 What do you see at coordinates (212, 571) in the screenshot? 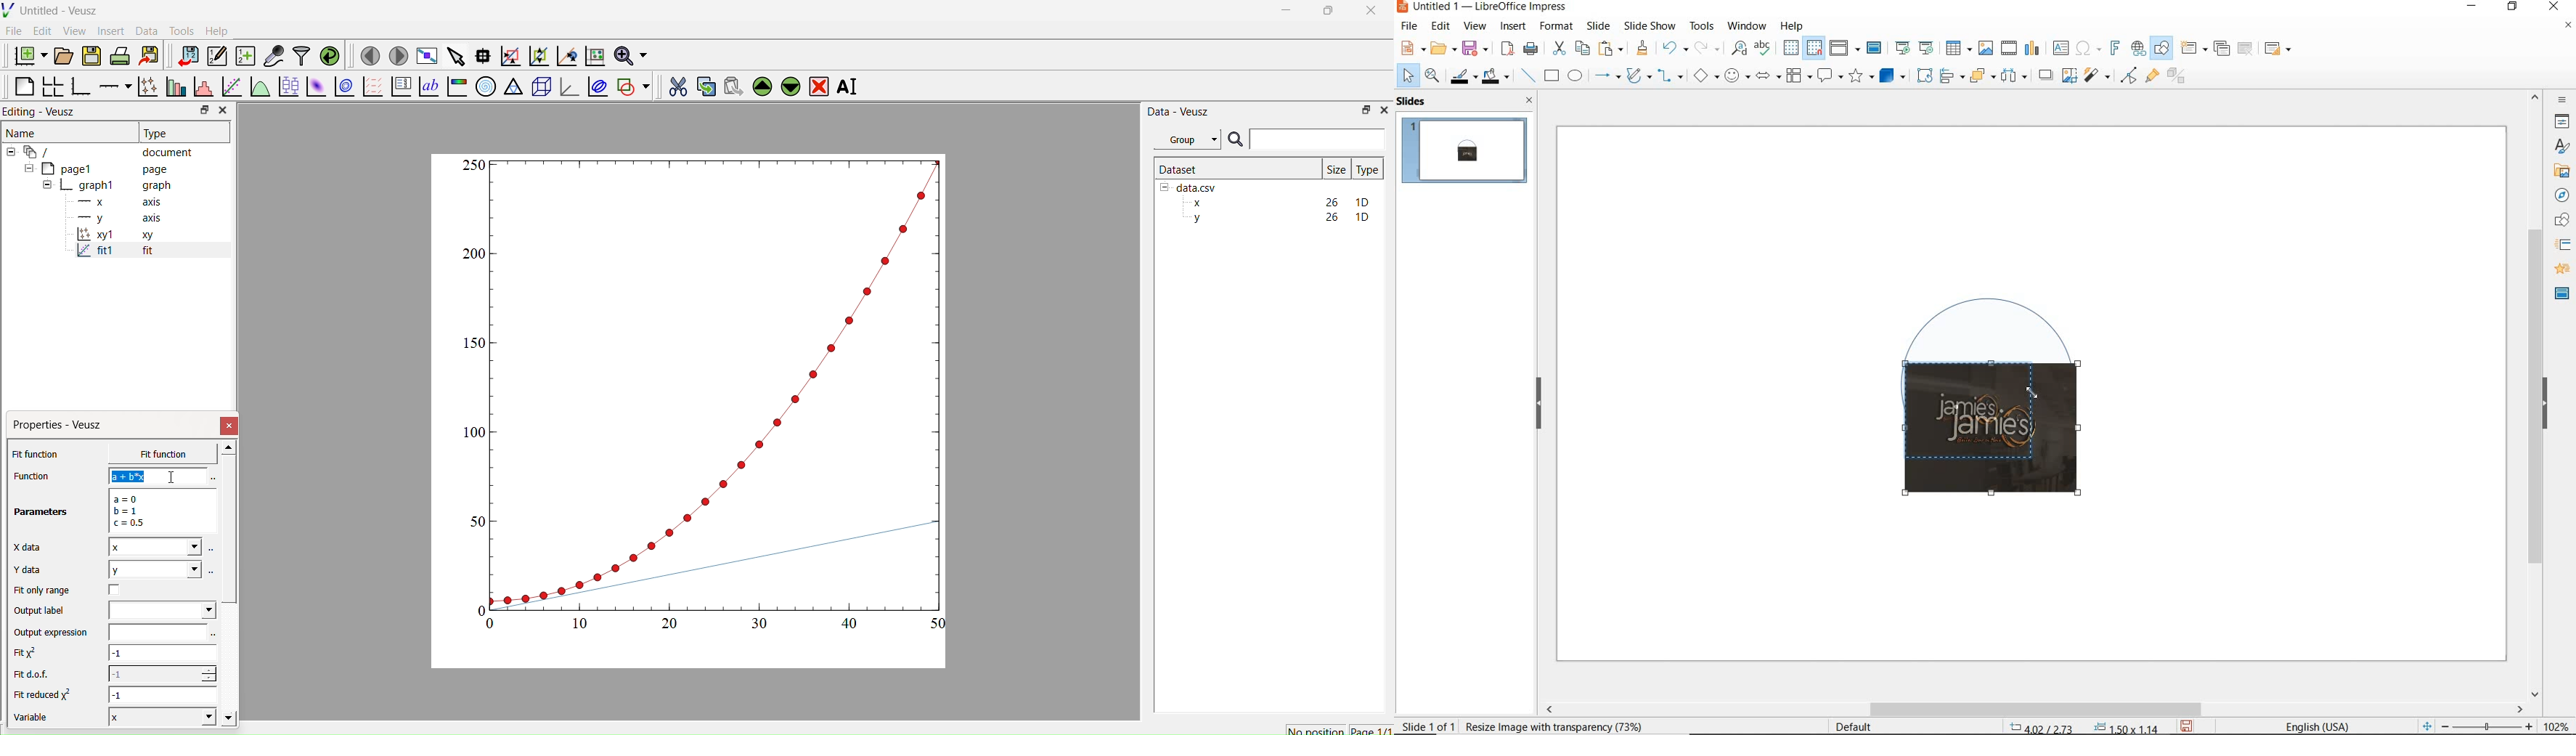
I see `Select using dataset browser` at bounding box center [212, 571].